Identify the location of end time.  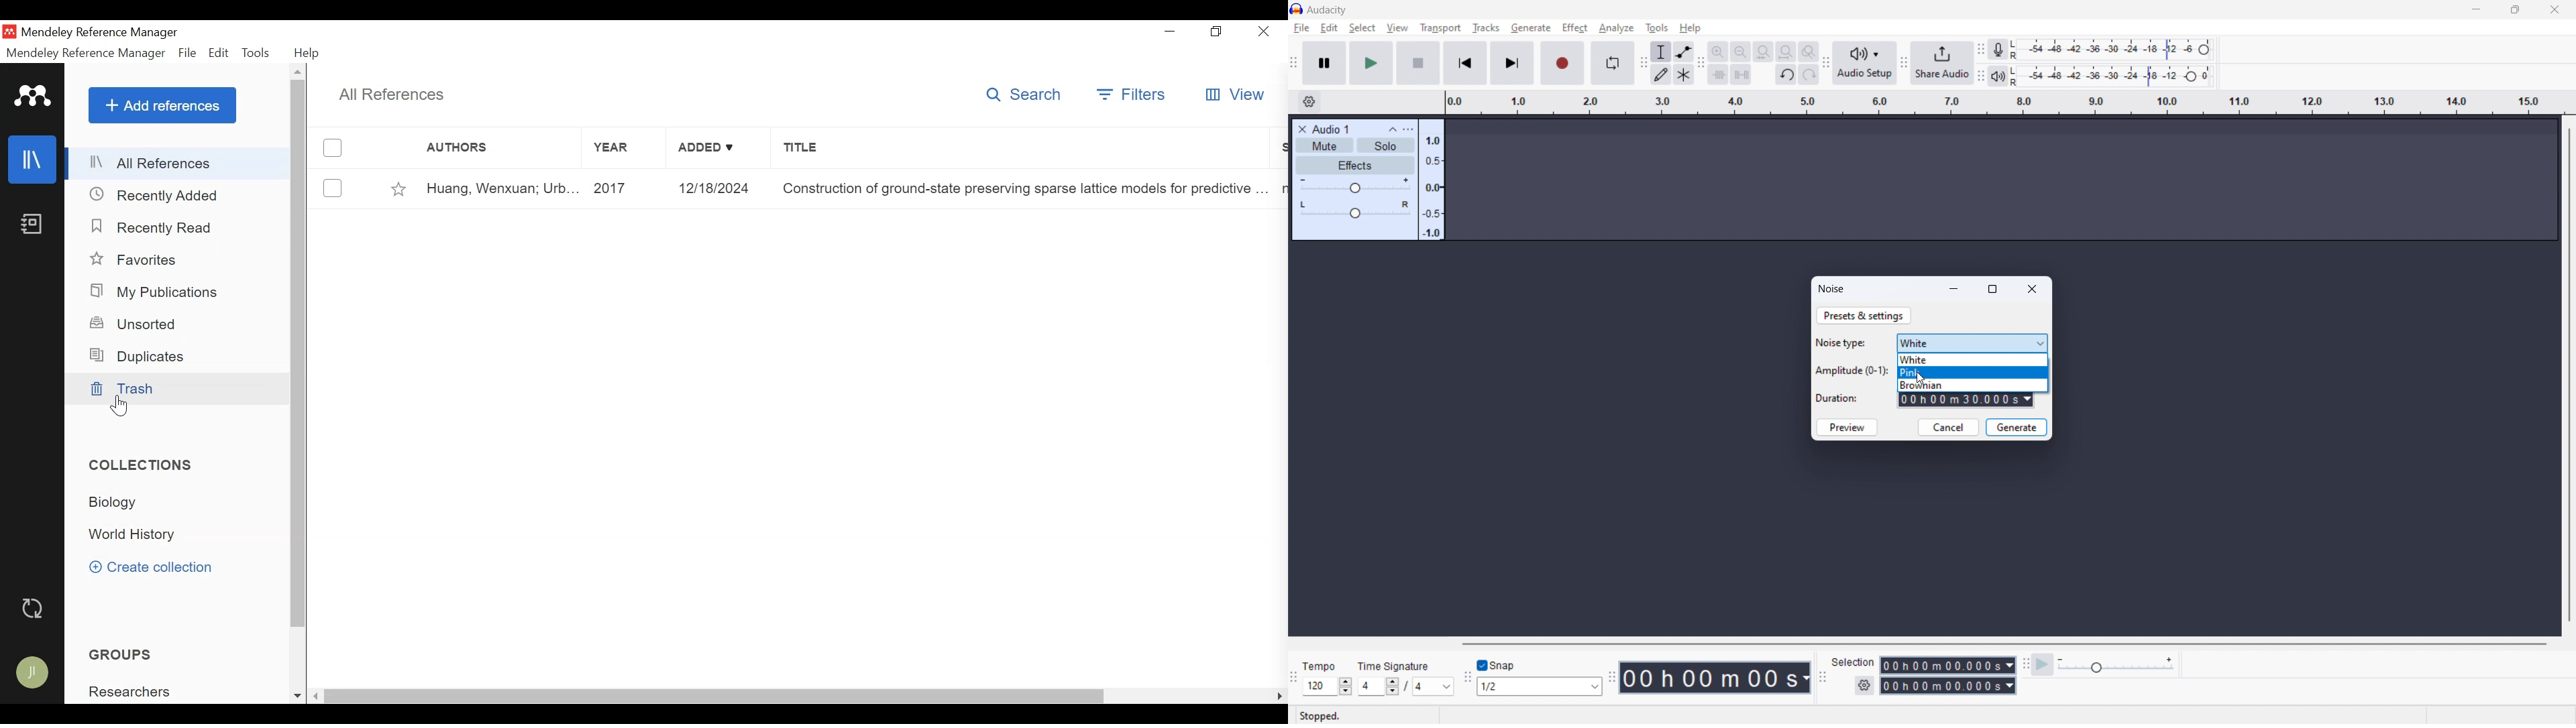
(1947, 685).